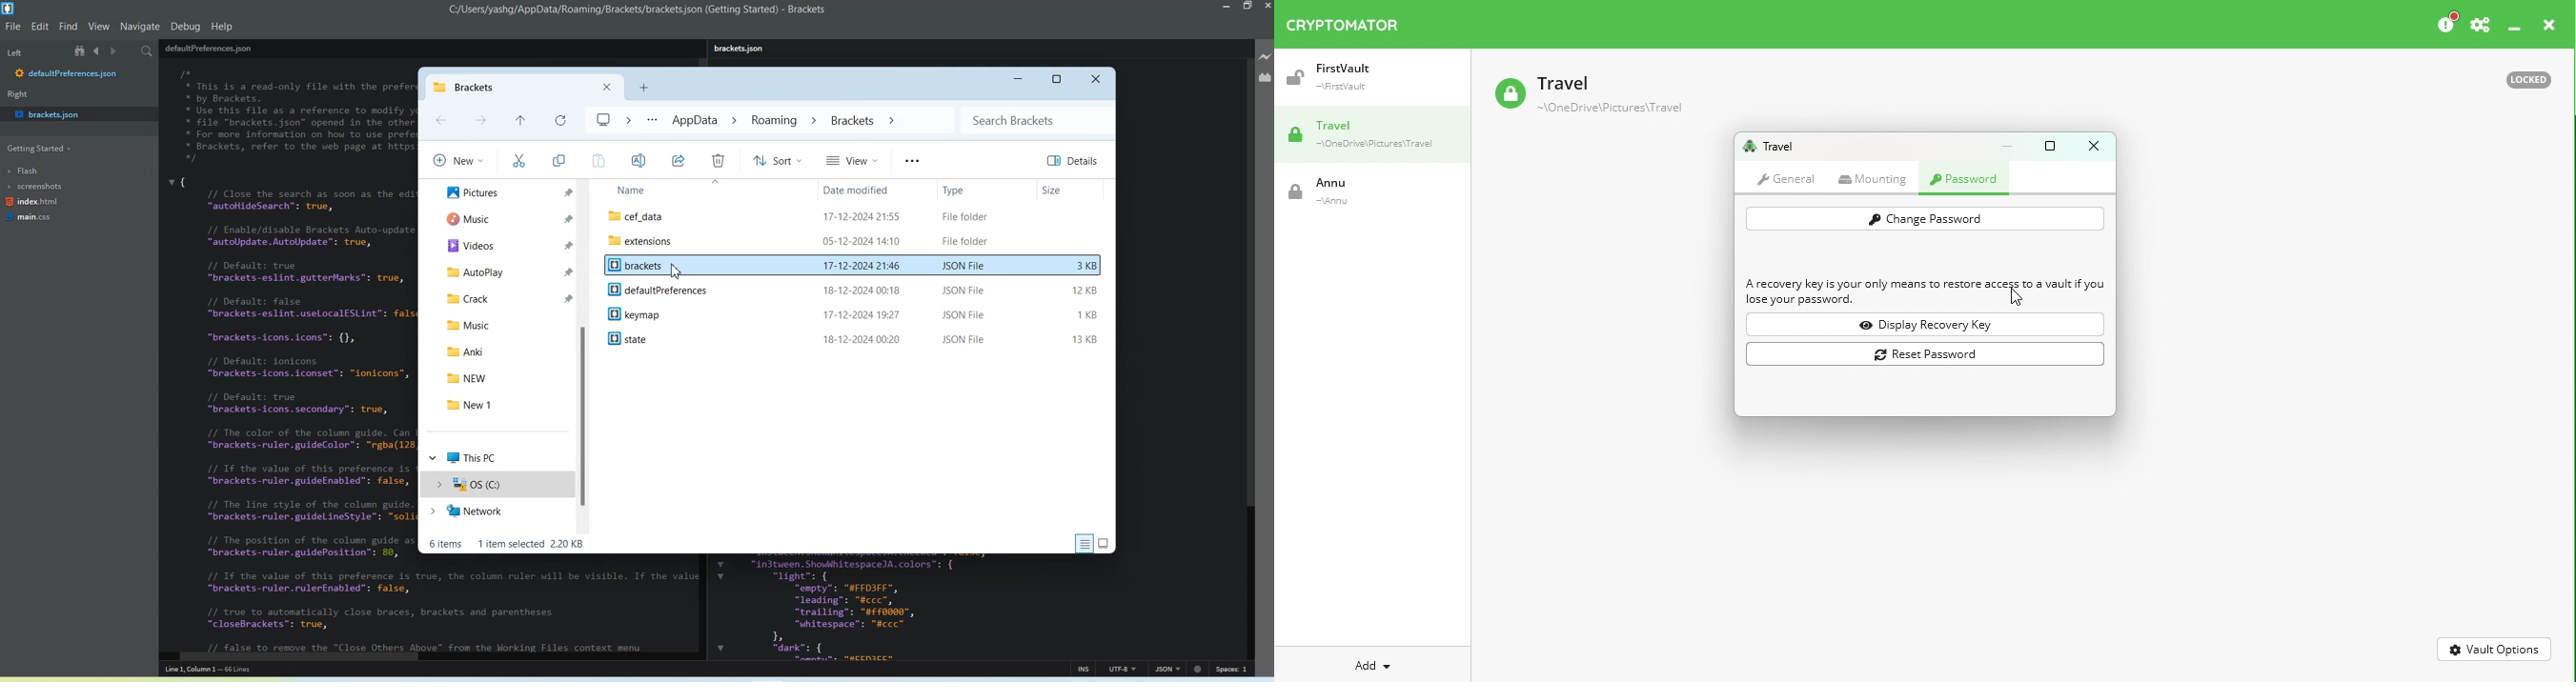 The height and width of the screenshot is (700, 2576). Describe the element at coordinates (505, 192) in the screenshot. I see `Pictures` at that location.